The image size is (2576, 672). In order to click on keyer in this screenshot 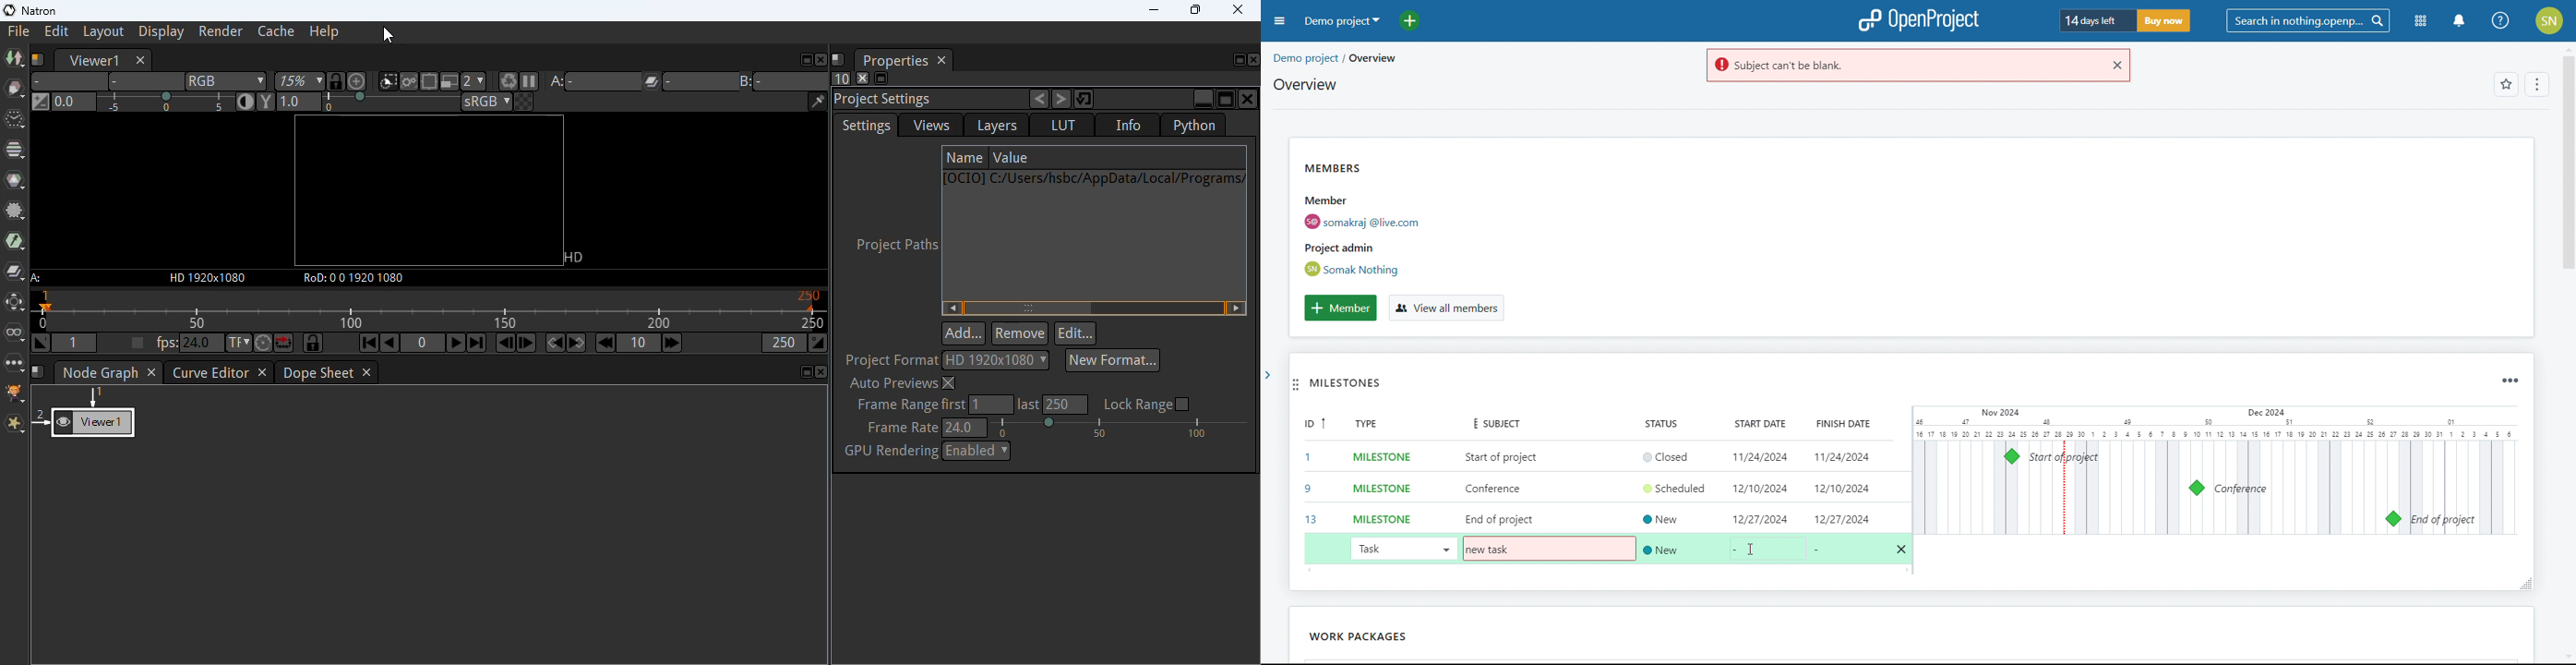, I will do `click(17, 241)`.